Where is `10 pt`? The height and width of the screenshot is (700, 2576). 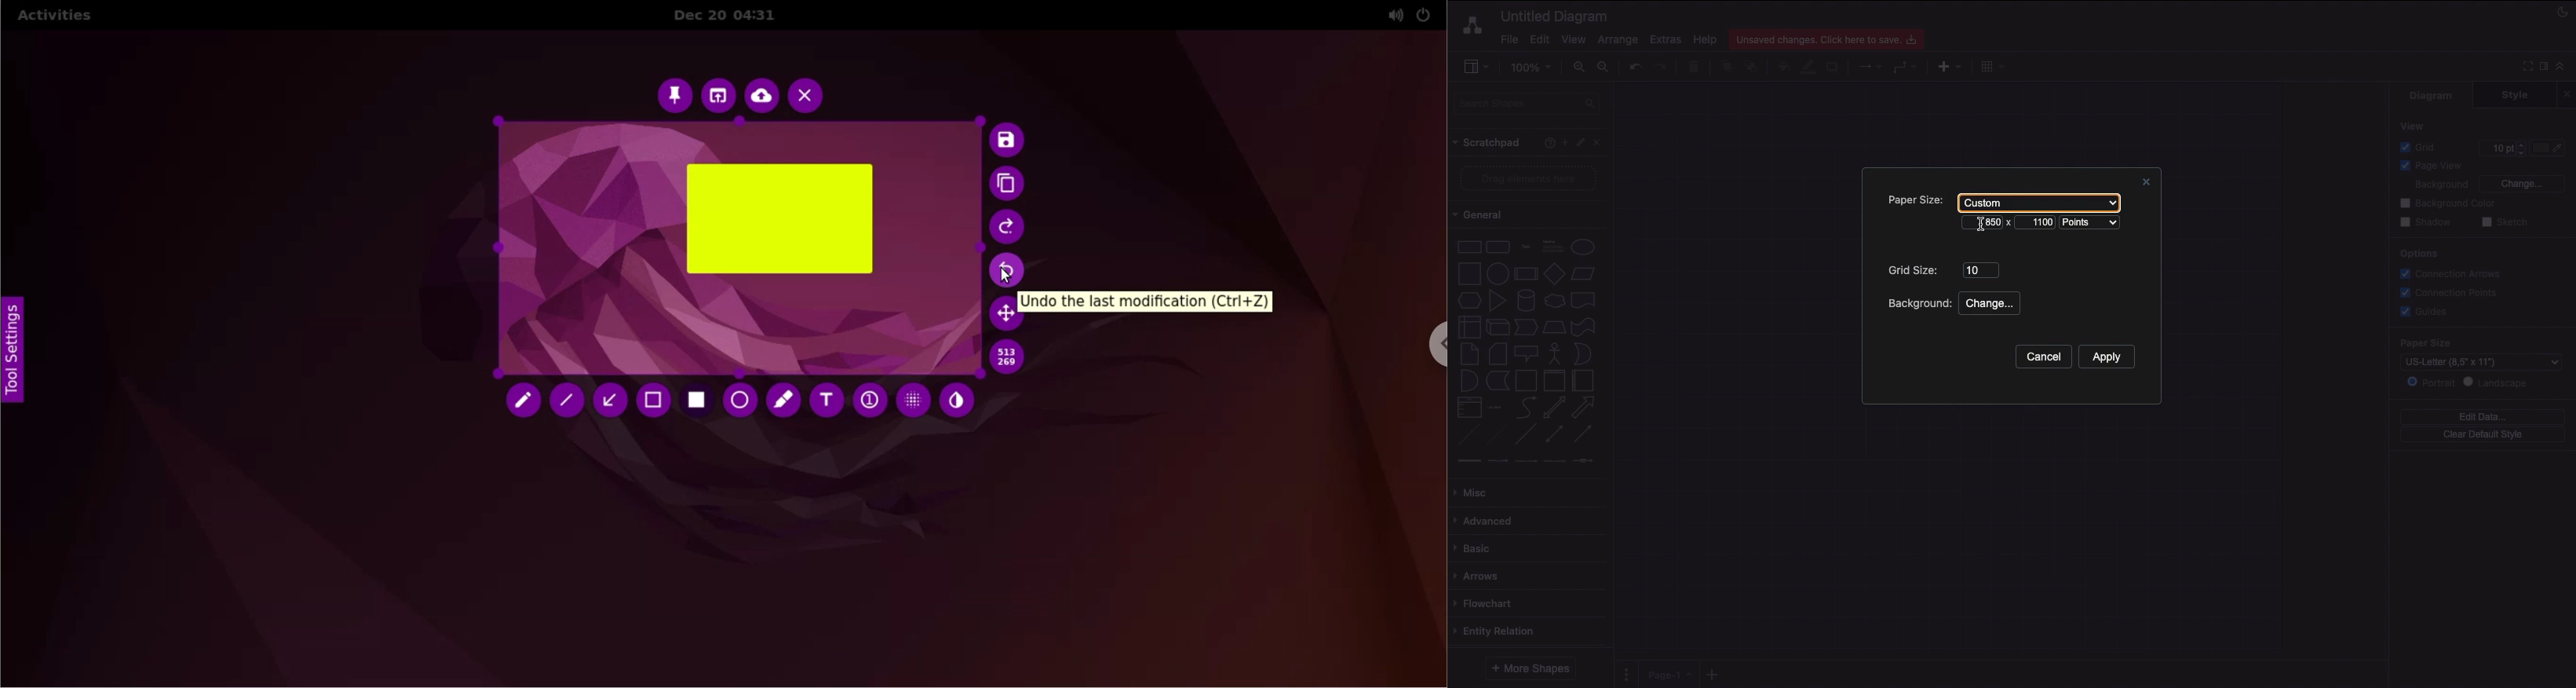
10 pt is located at coordinates (2501, 146).